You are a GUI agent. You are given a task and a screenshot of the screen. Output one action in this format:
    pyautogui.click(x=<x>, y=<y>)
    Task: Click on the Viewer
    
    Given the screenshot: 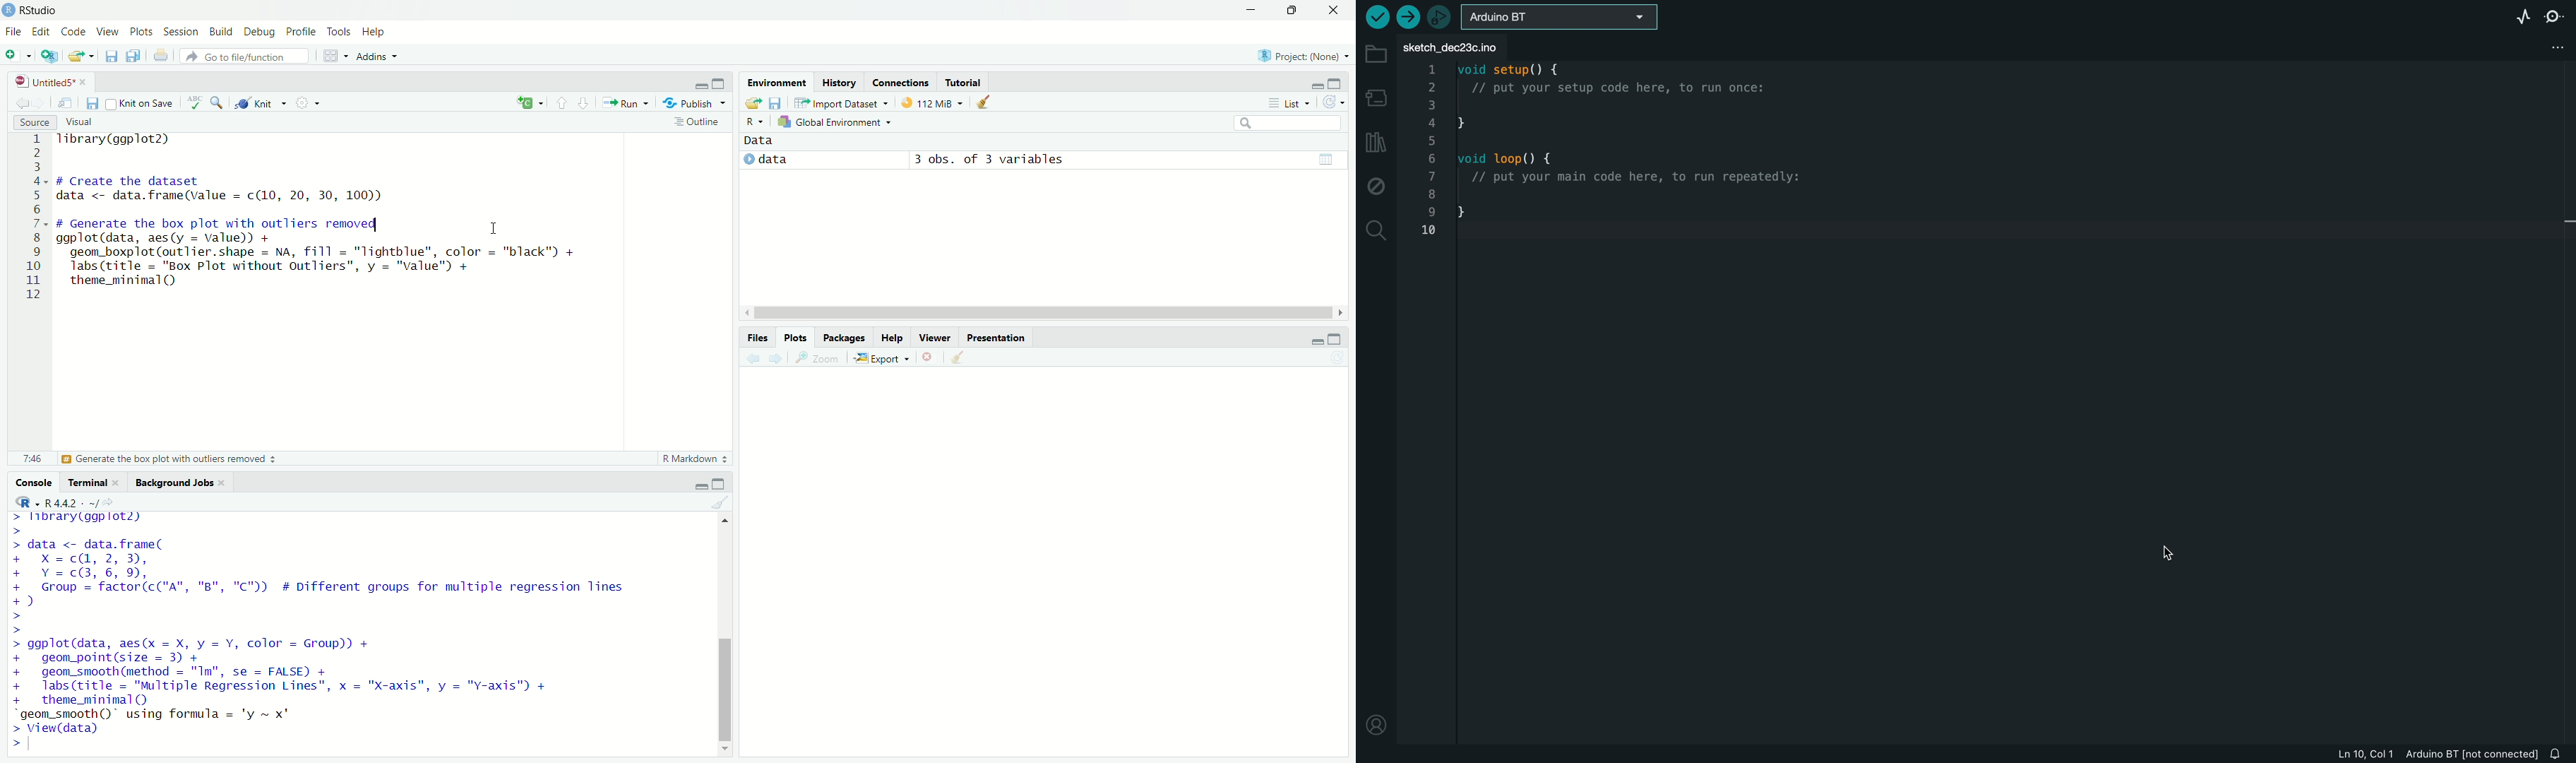 What is the action you would take?
    pyautogui.click(x=934, y=336)
    